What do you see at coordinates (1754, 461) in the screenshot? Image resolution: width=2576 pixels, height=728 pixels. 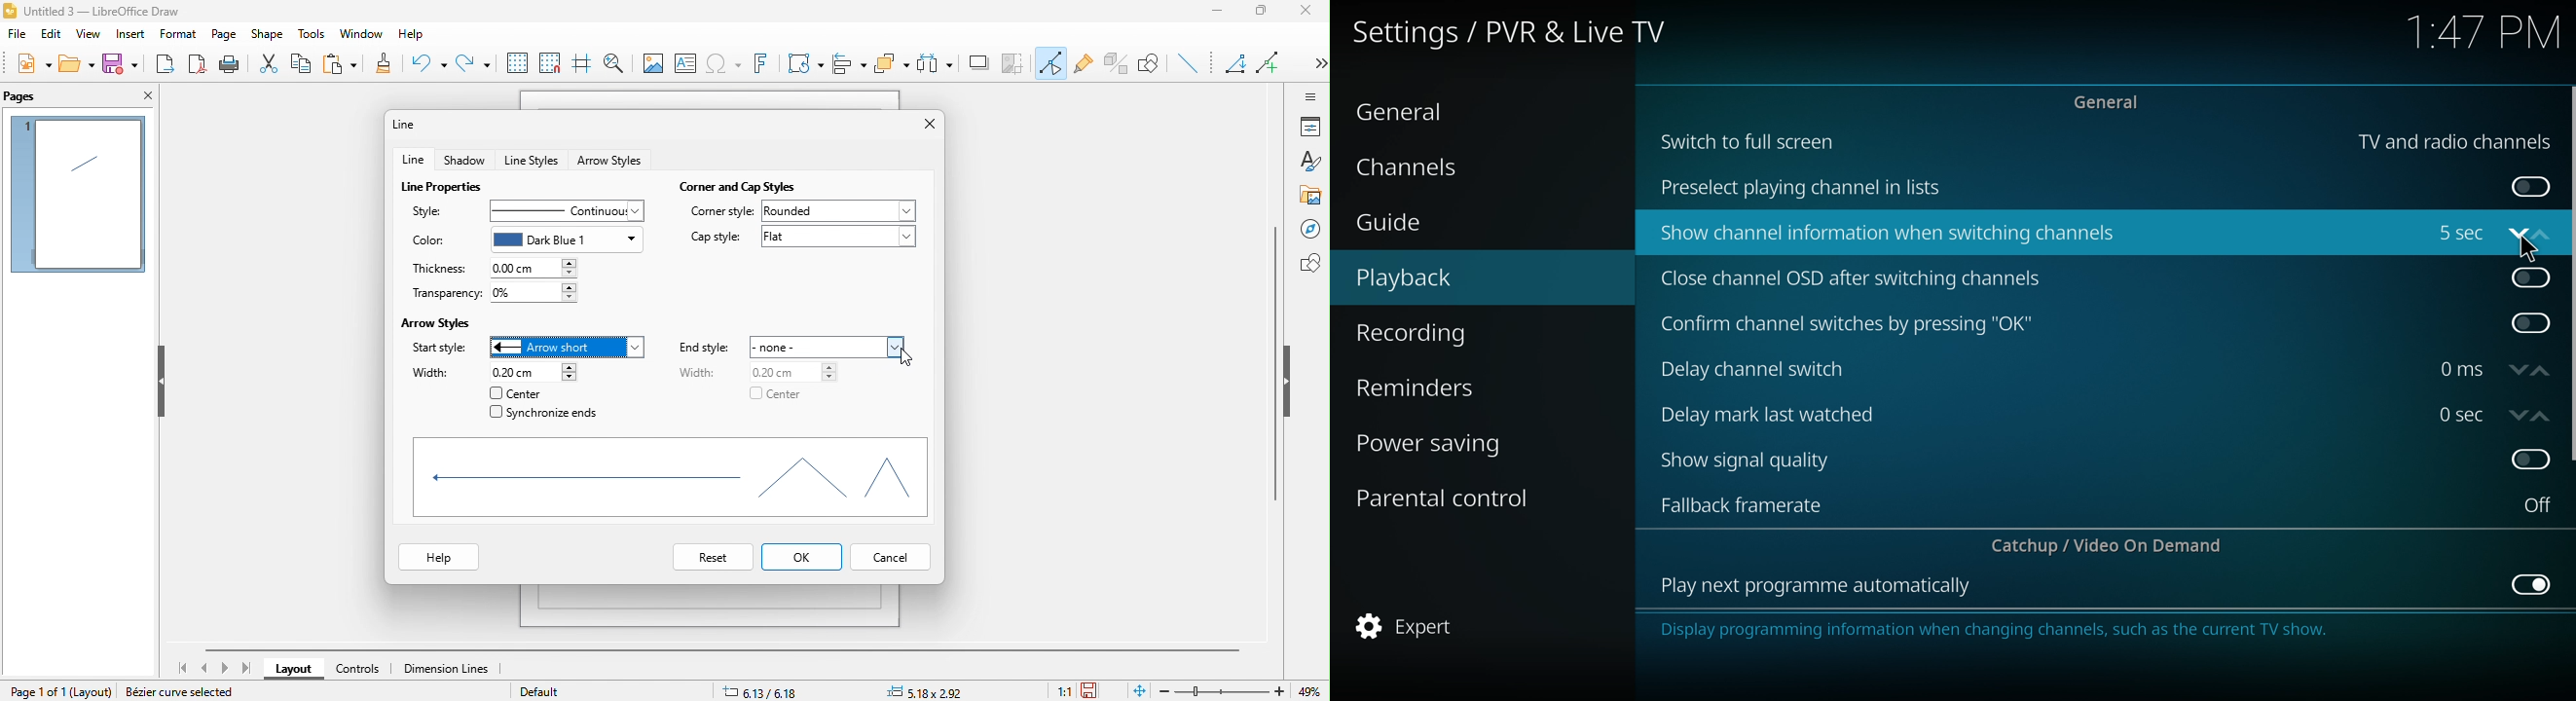 I see `show signal quality` at bounding box center [1754, 461].